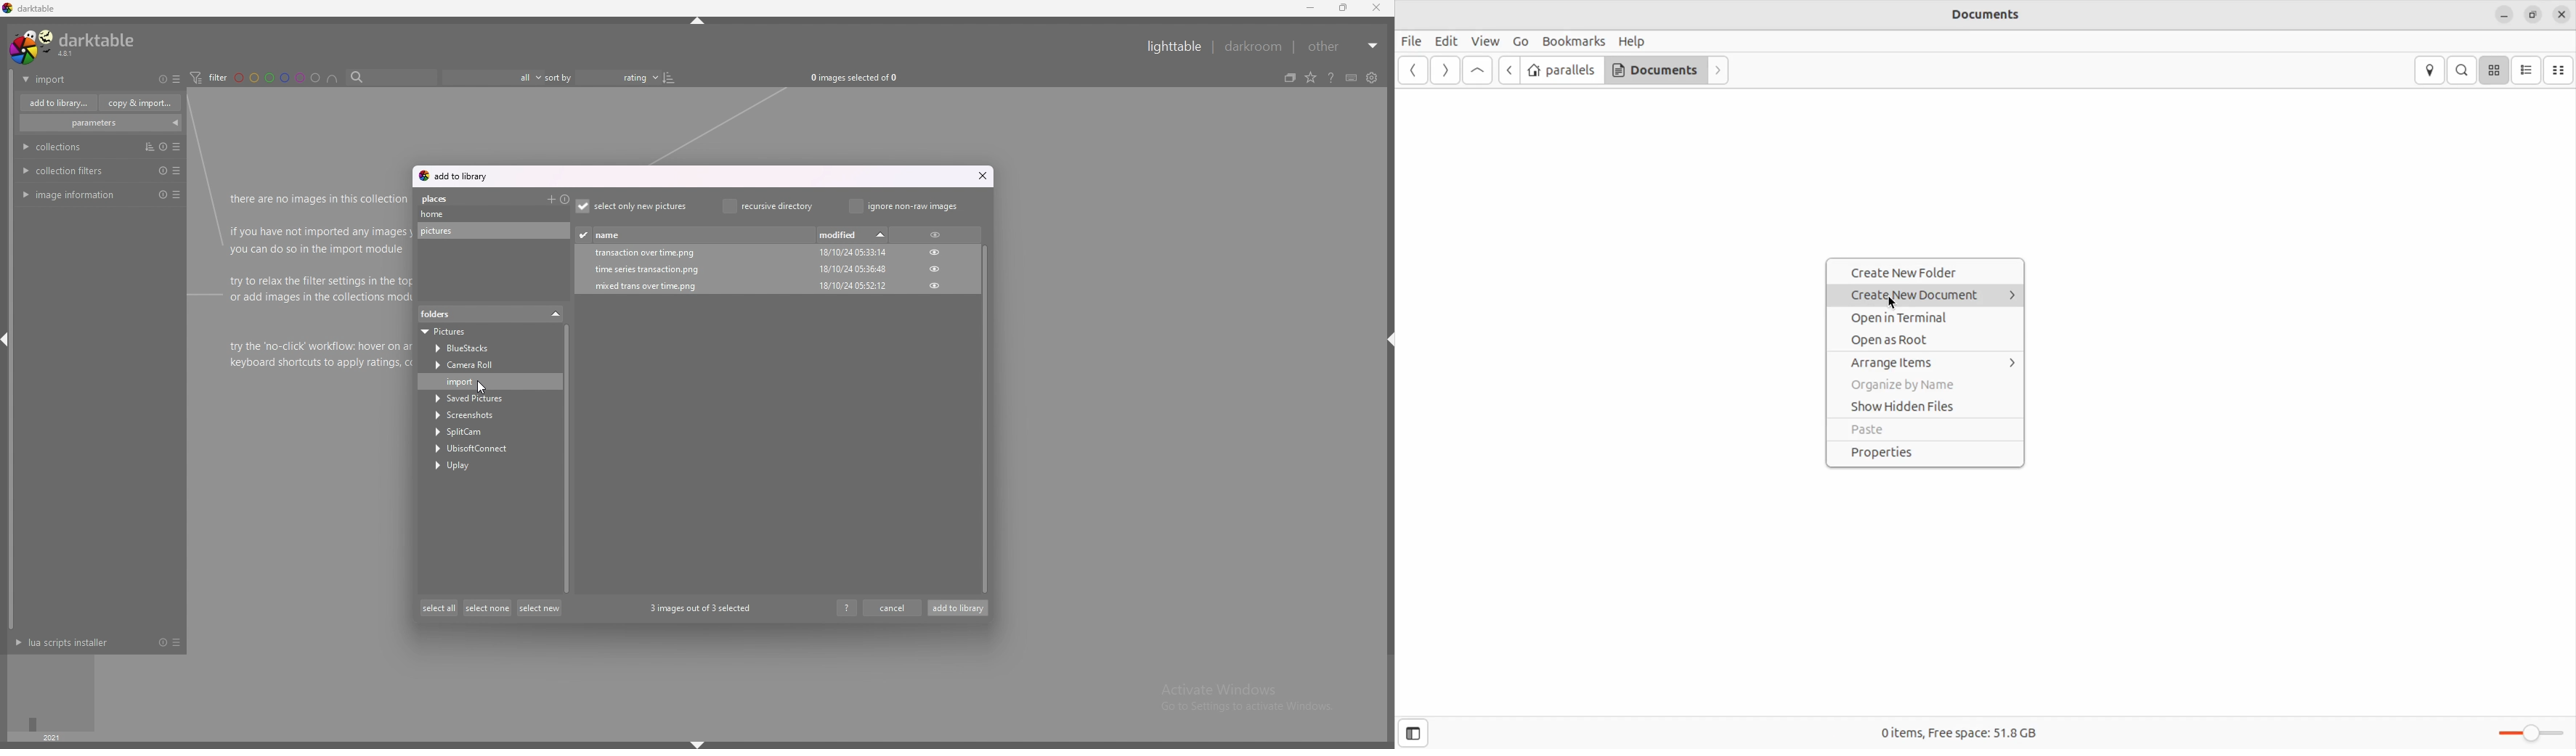 The height and width of the screenshot is (756, 2576). I want to click on cancel, so click(893, 609).